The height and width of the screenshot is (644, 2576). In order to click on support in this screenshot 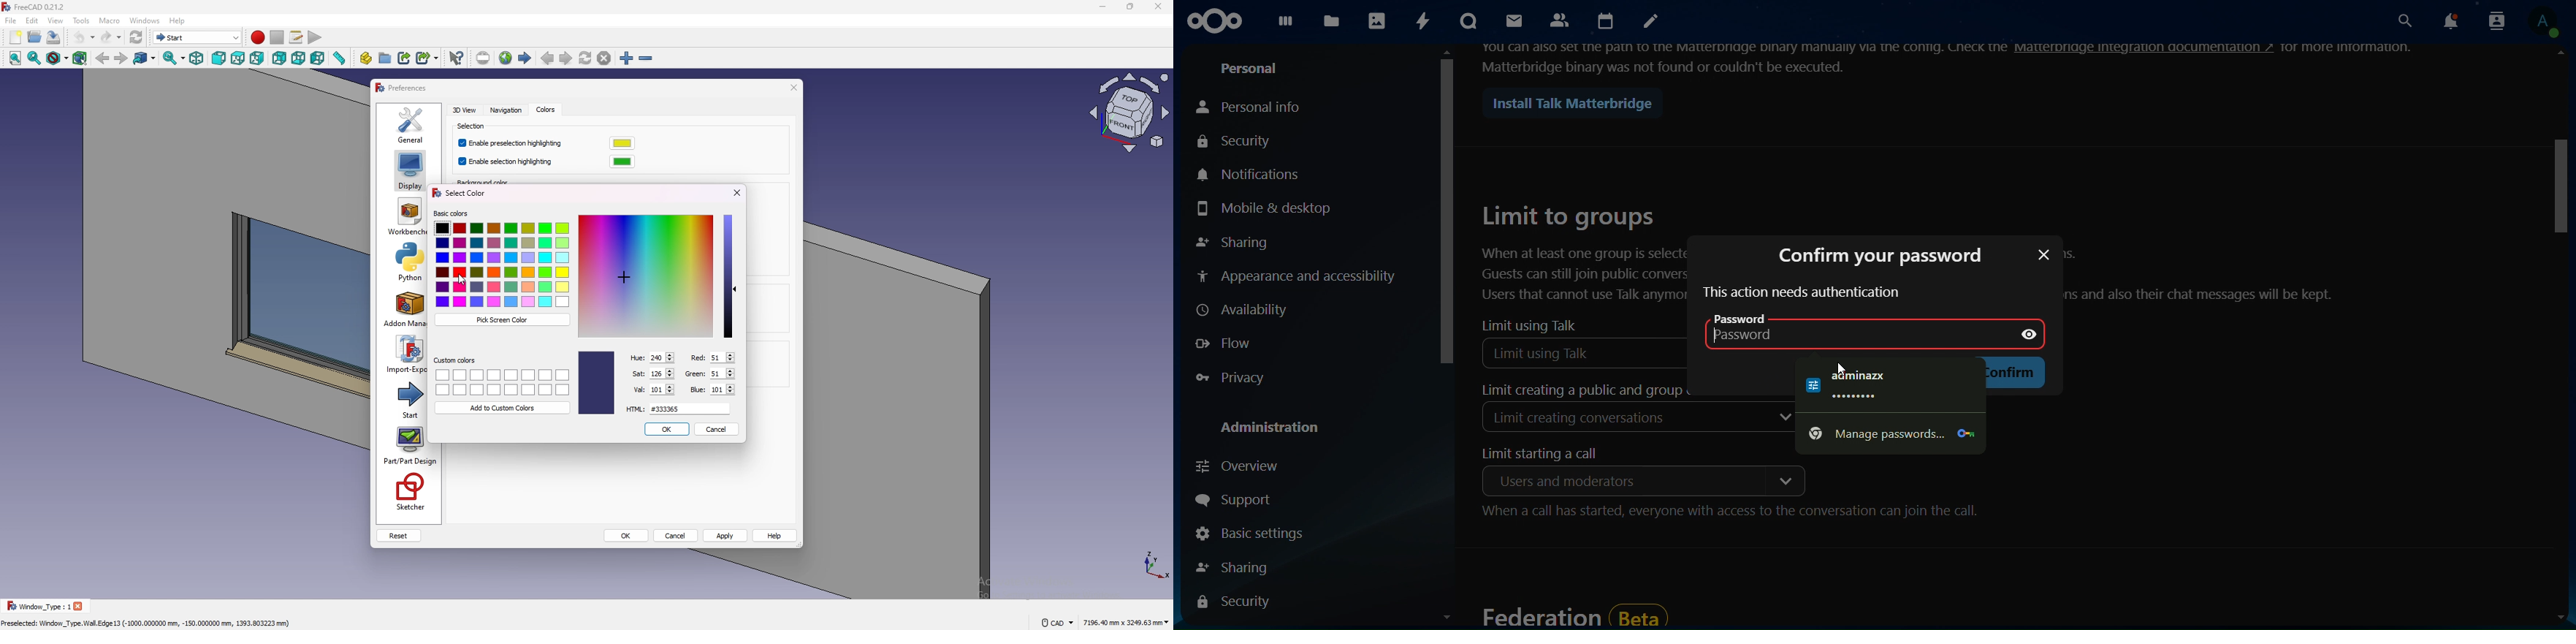, I will do `click(1245, 502)`.